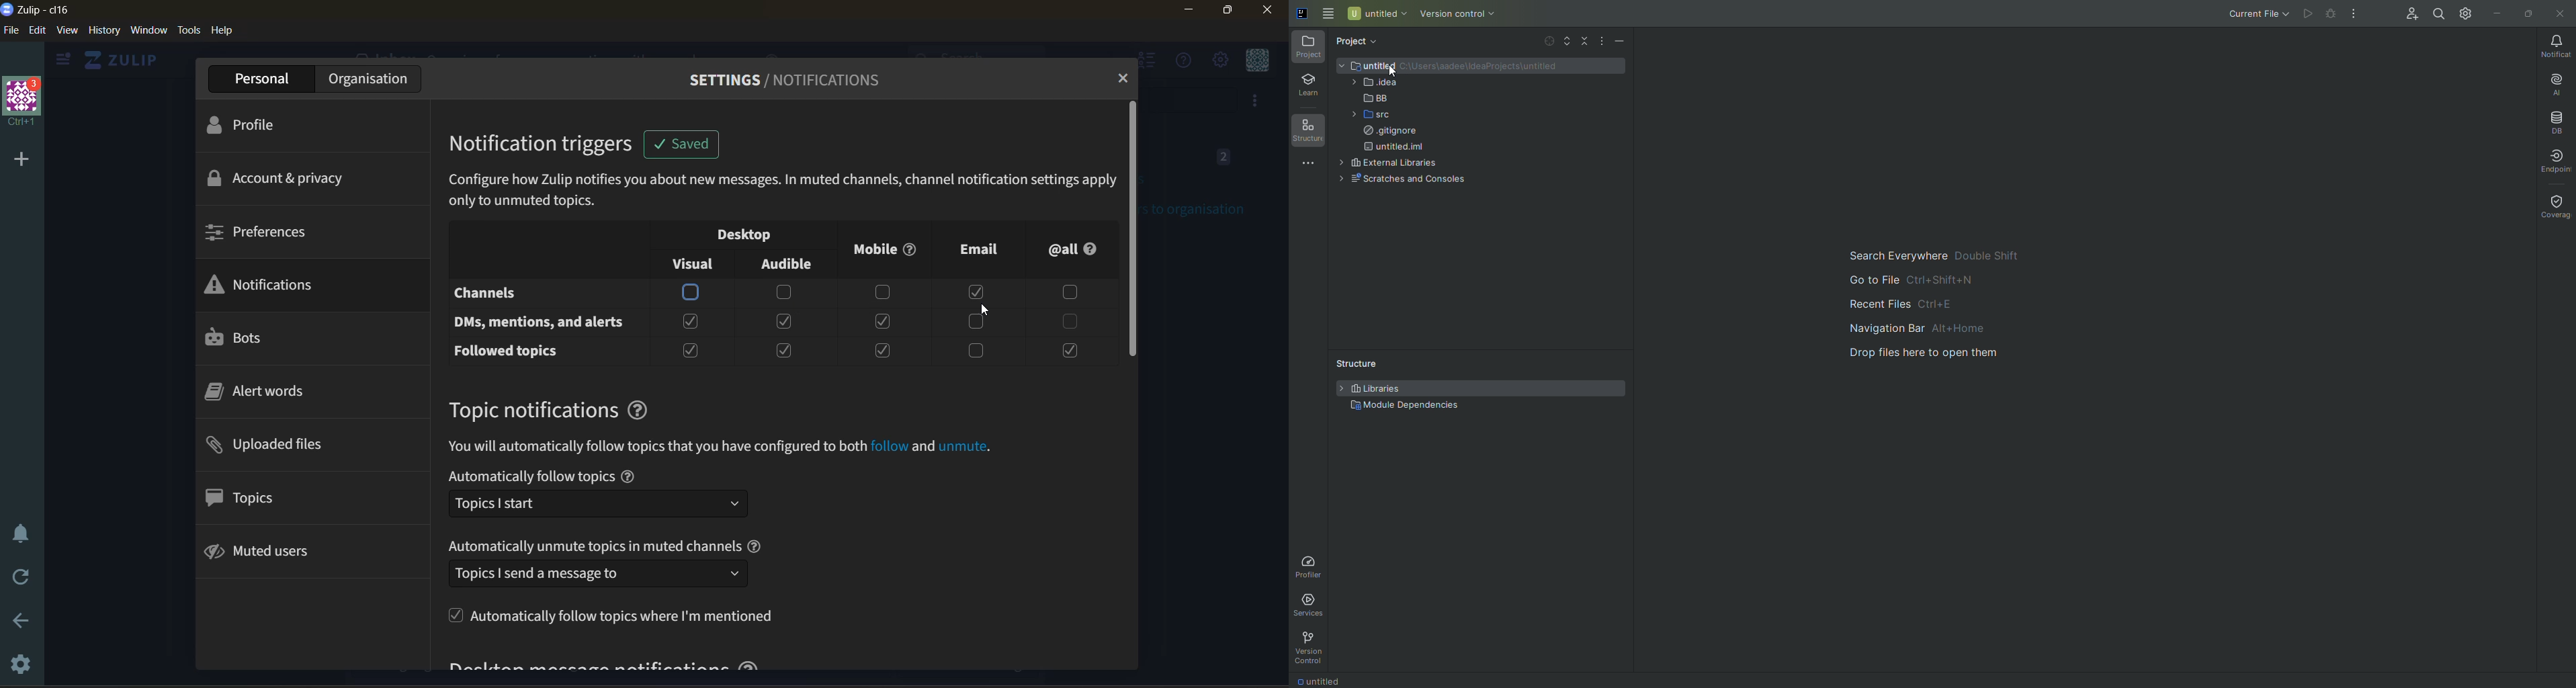  I want to click on Coverage, so click(2556, 205).